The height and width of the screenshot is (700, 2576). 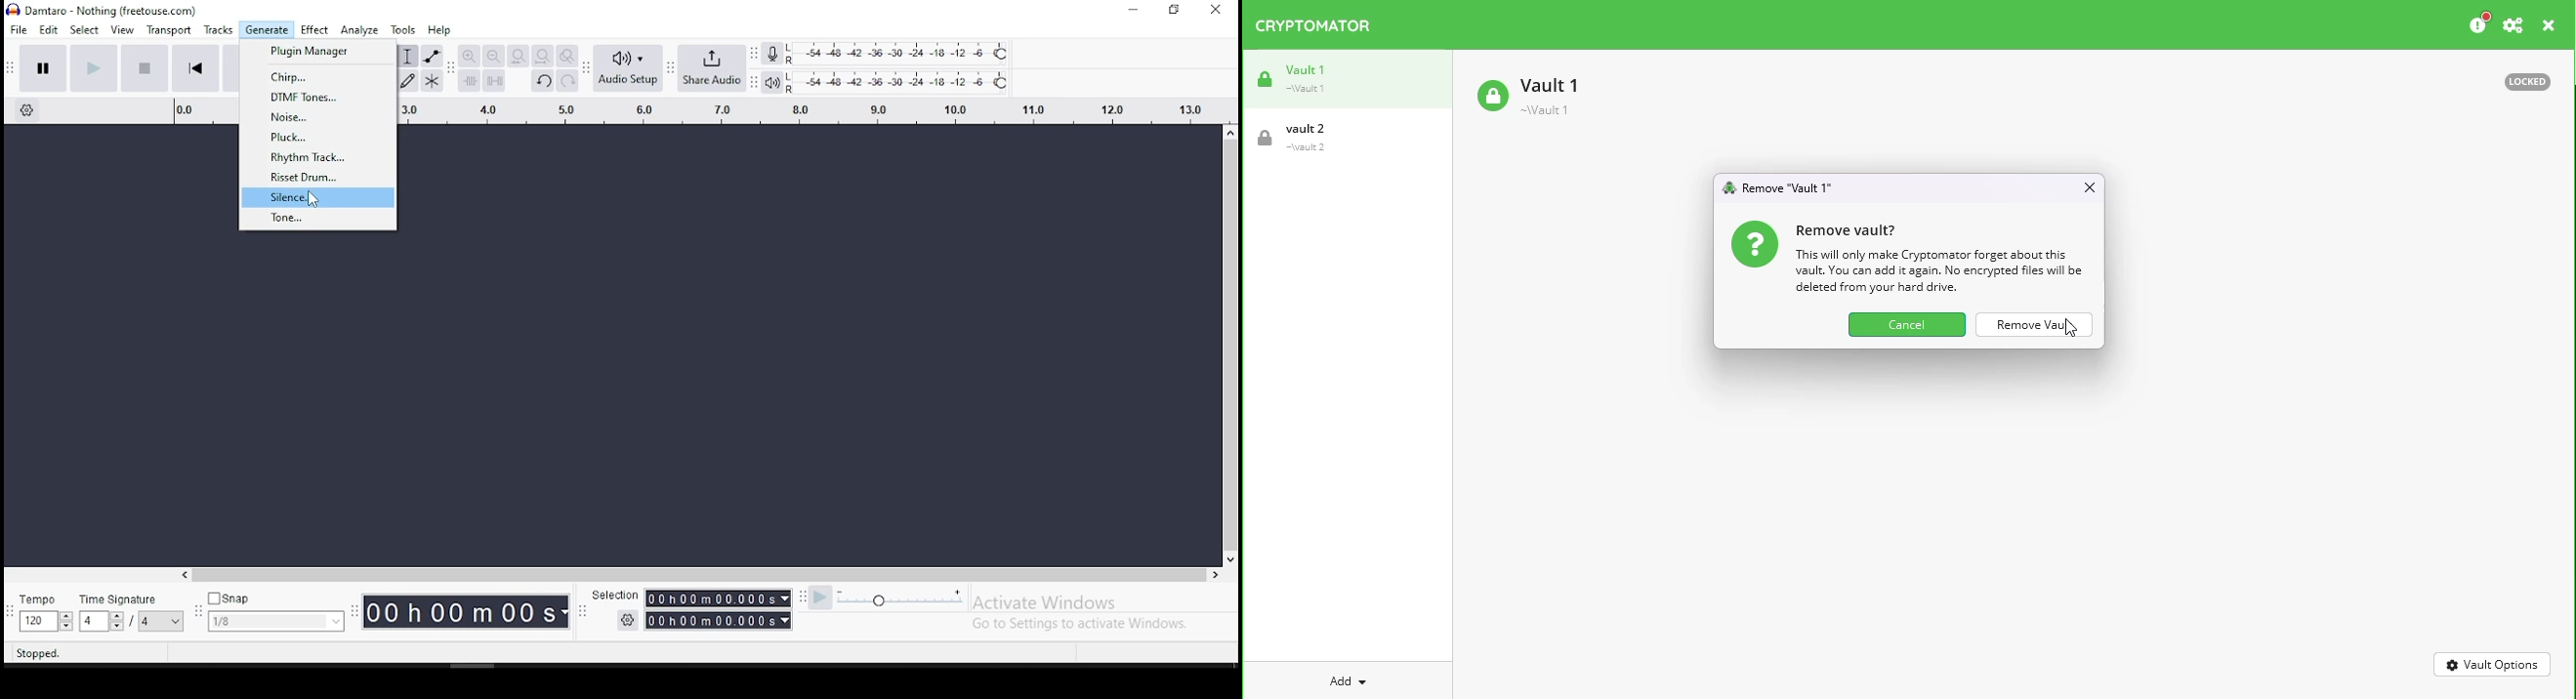 I want to click on skip to start, so click(x=196, y=67).